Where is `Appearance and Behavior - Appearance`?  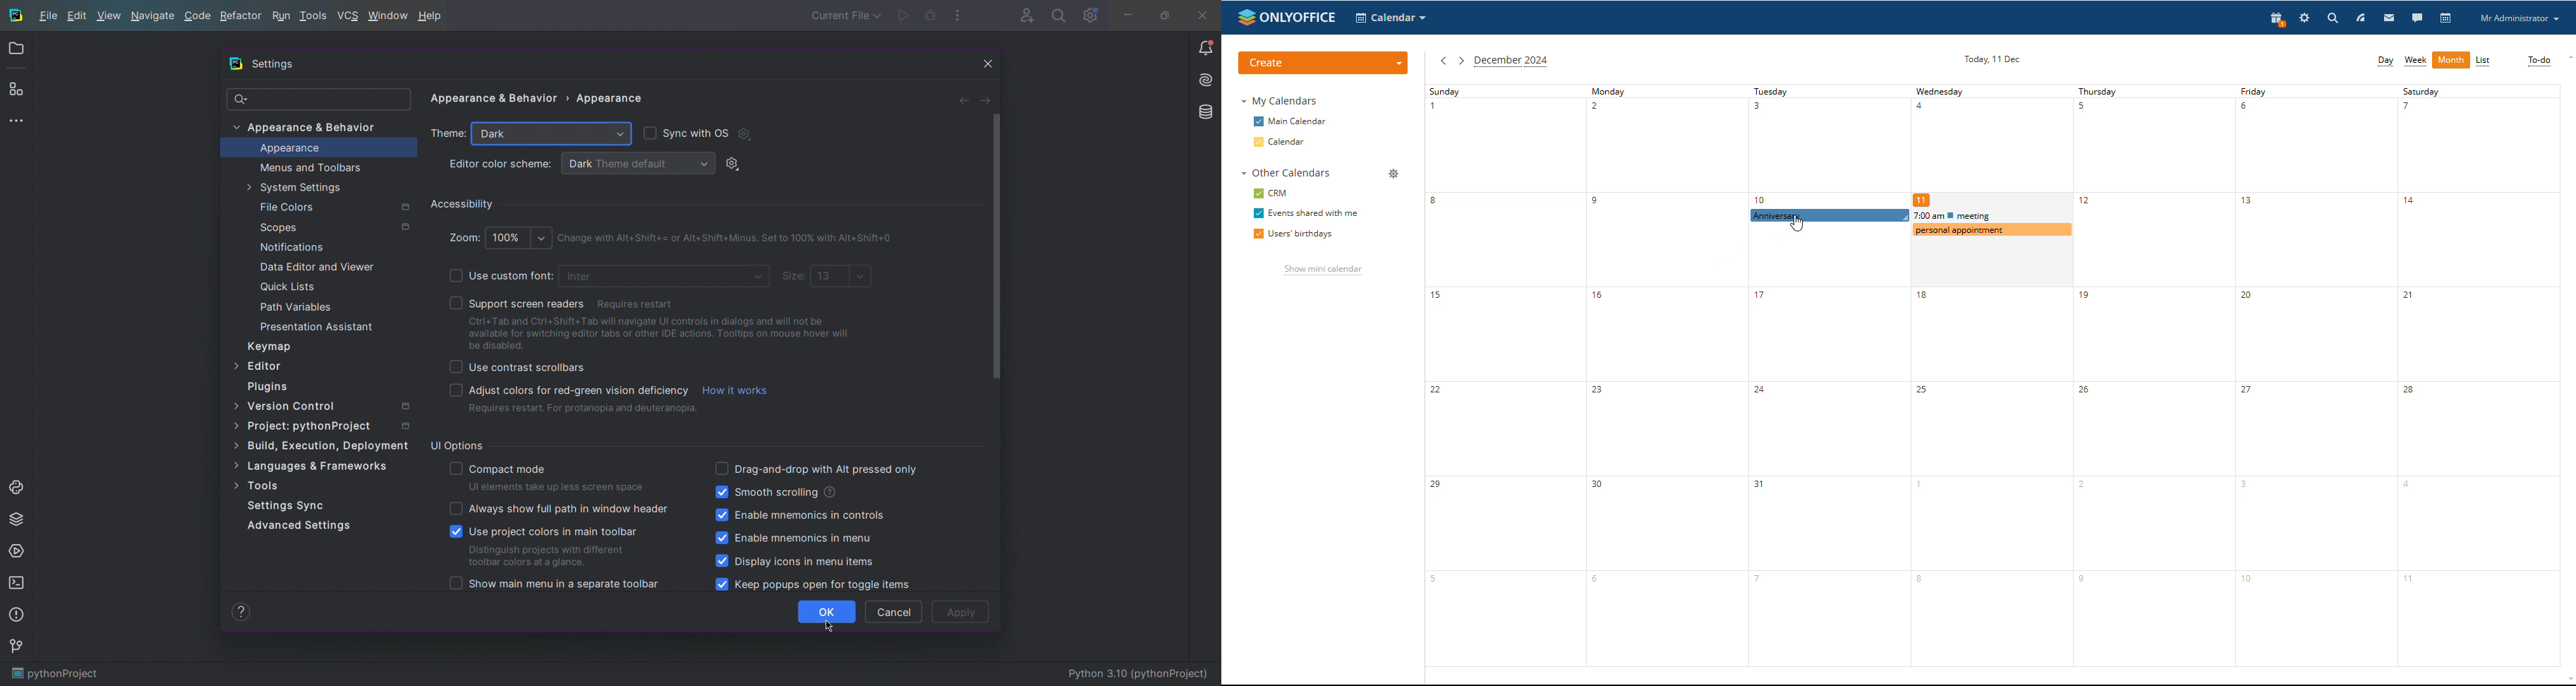
Appearance and Behavior - Appearance is located at coordinates (540, 101).